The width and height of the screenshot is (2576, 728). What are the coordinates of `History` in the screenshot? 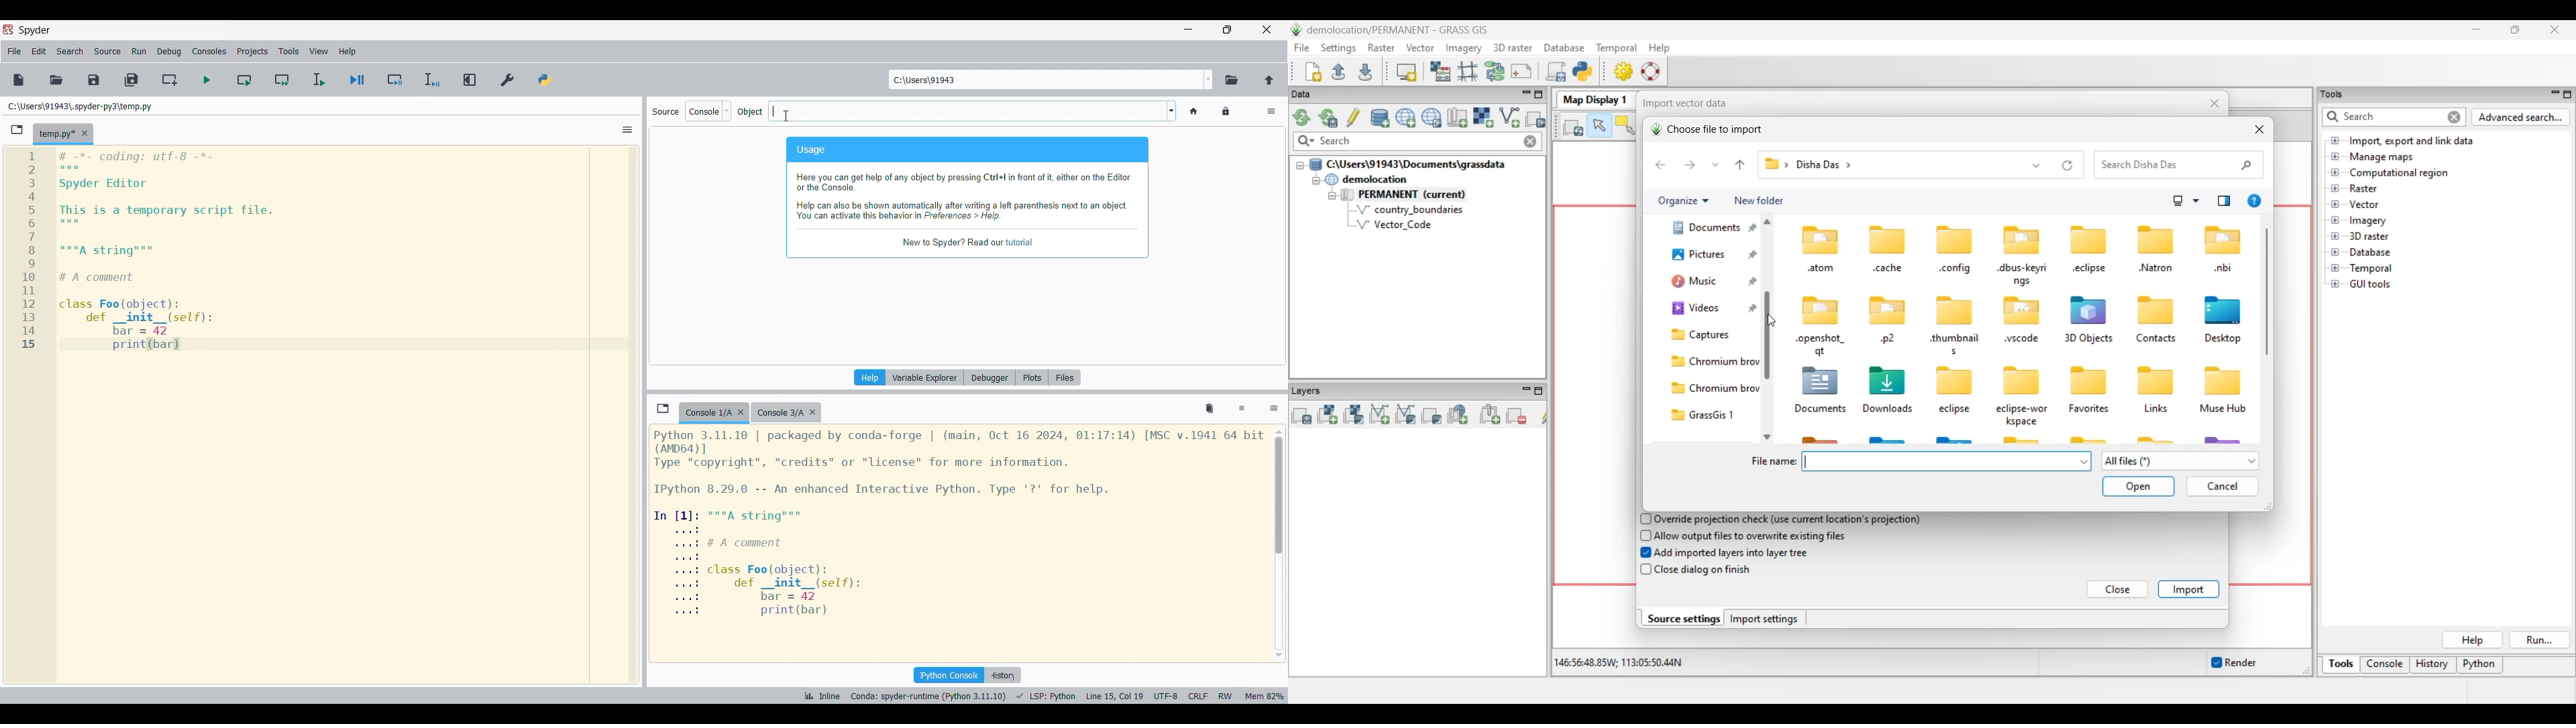 It's located at (1003, 675).